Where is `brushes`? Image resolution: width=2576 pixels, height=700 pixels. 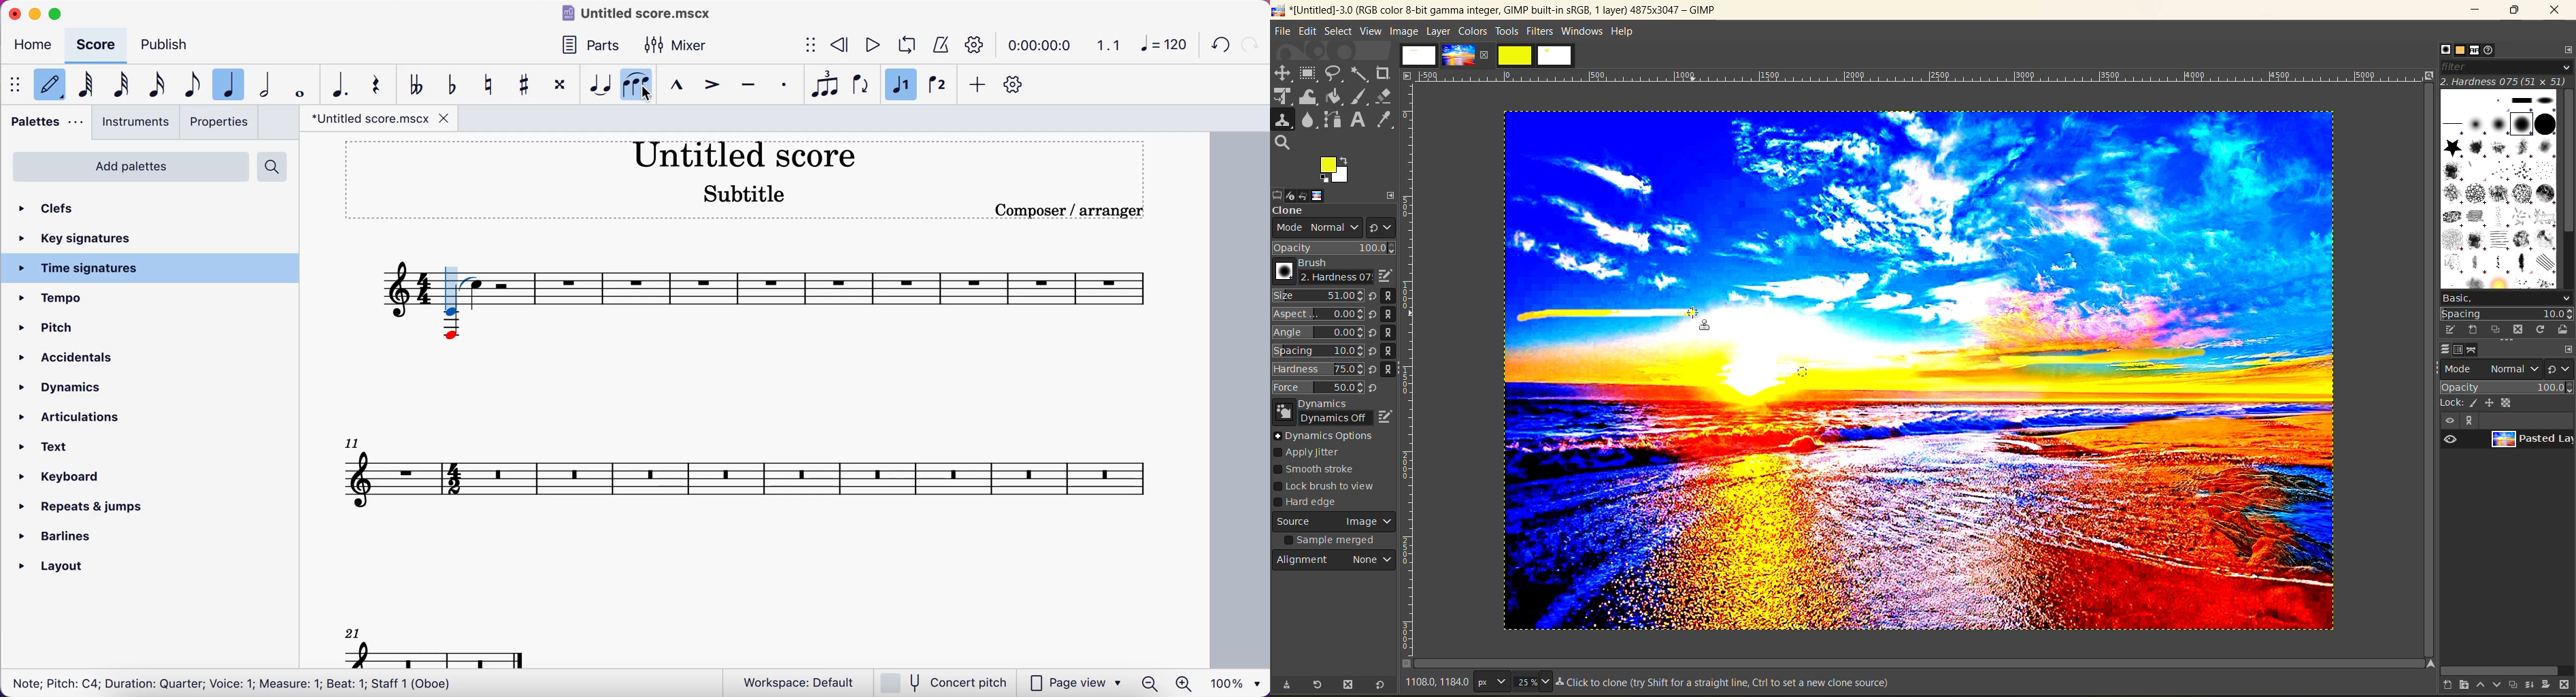
brushes is located at coordinates (2441, 49).